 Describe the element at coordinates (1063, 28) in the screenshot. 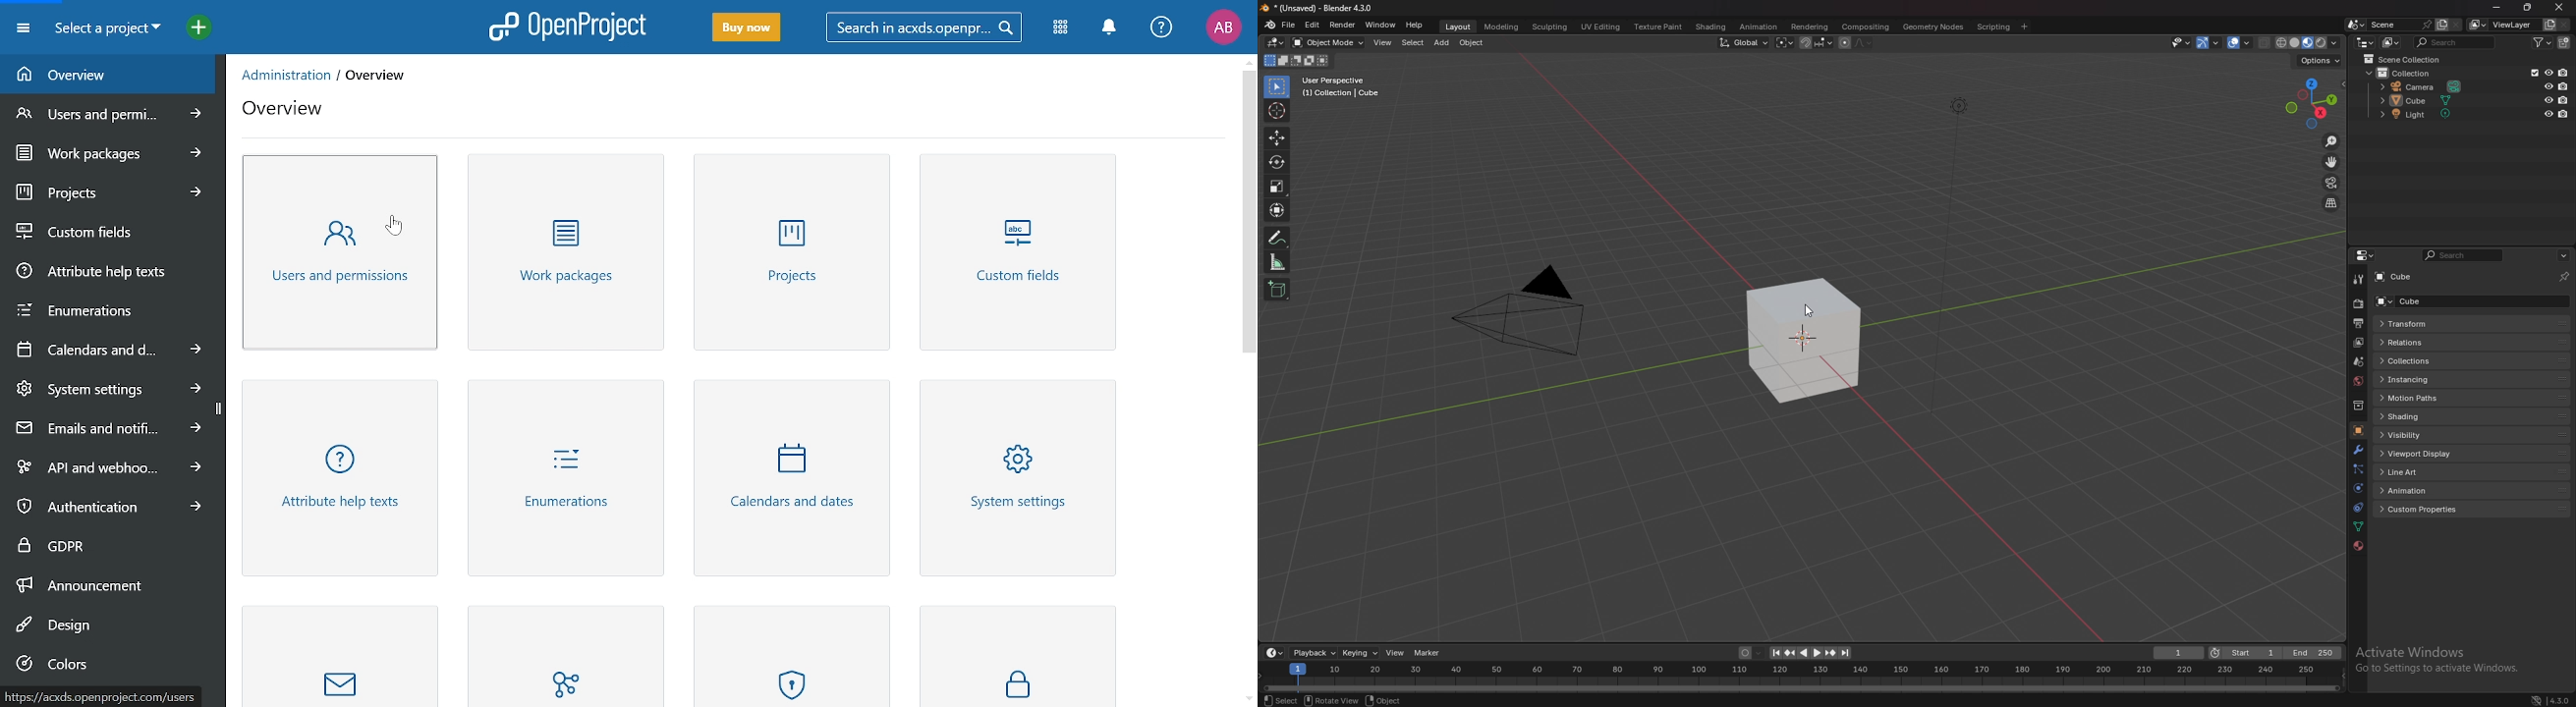

I see `Modules` at that location.